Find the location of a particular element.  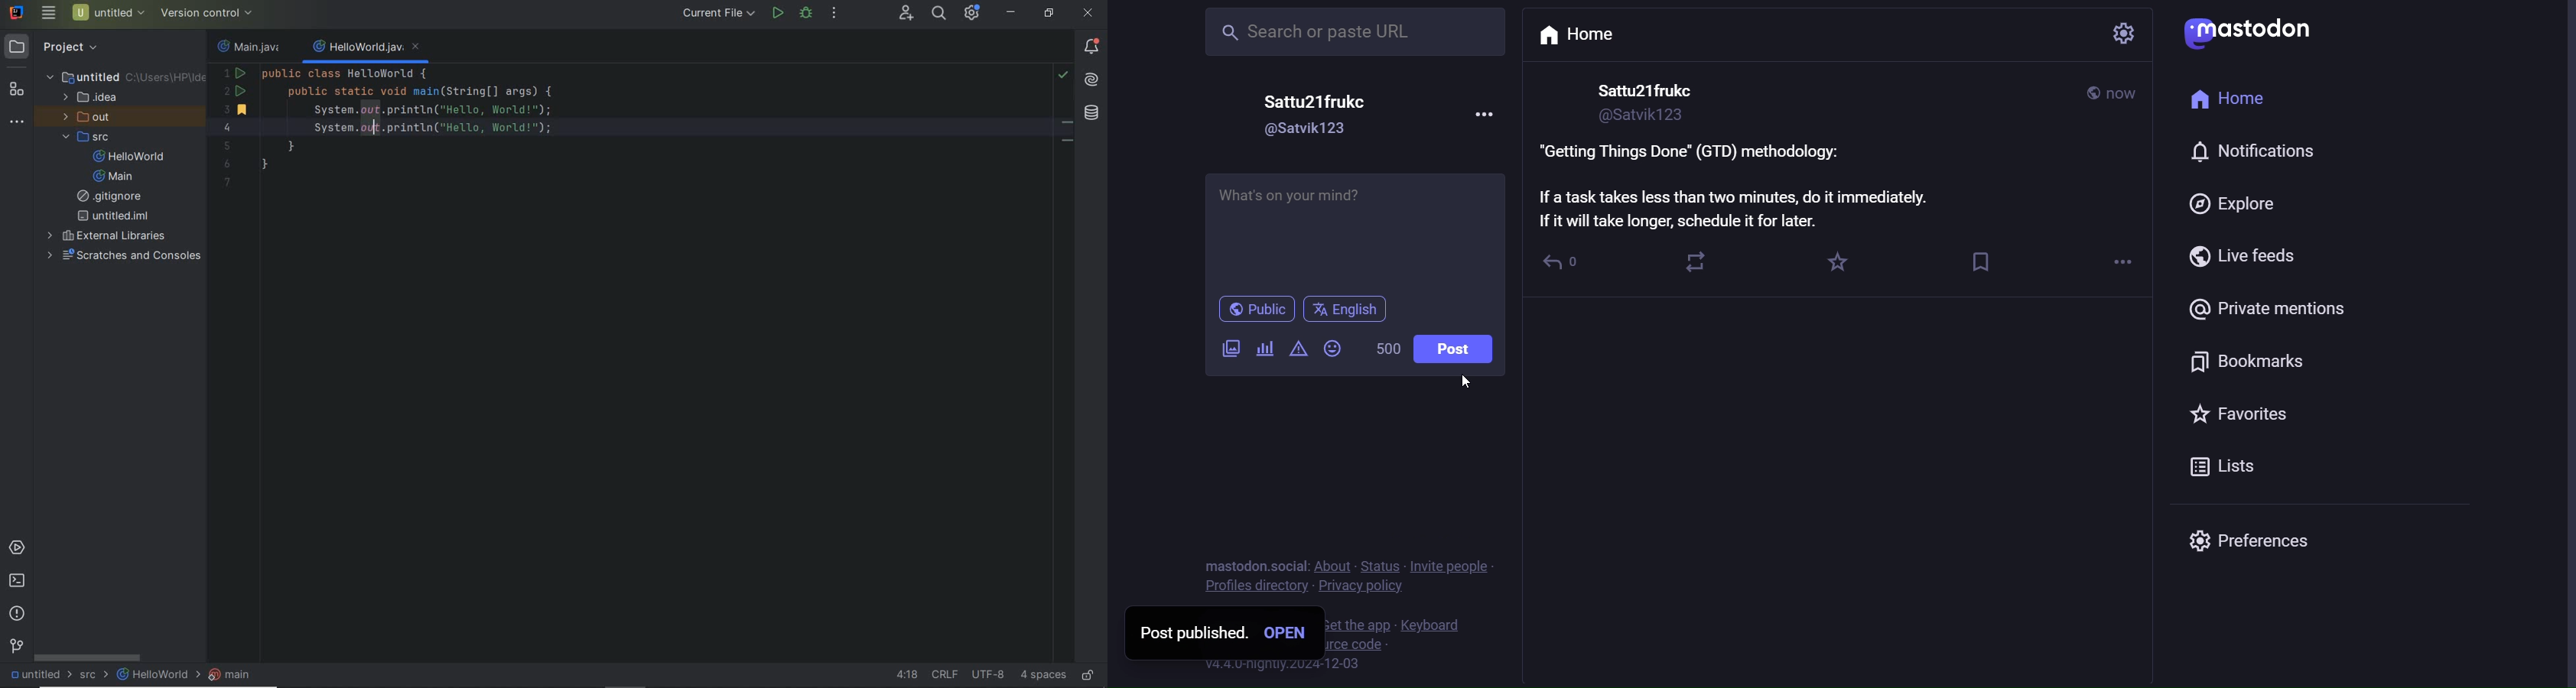

preferences is located at coordinates (2253, 538).